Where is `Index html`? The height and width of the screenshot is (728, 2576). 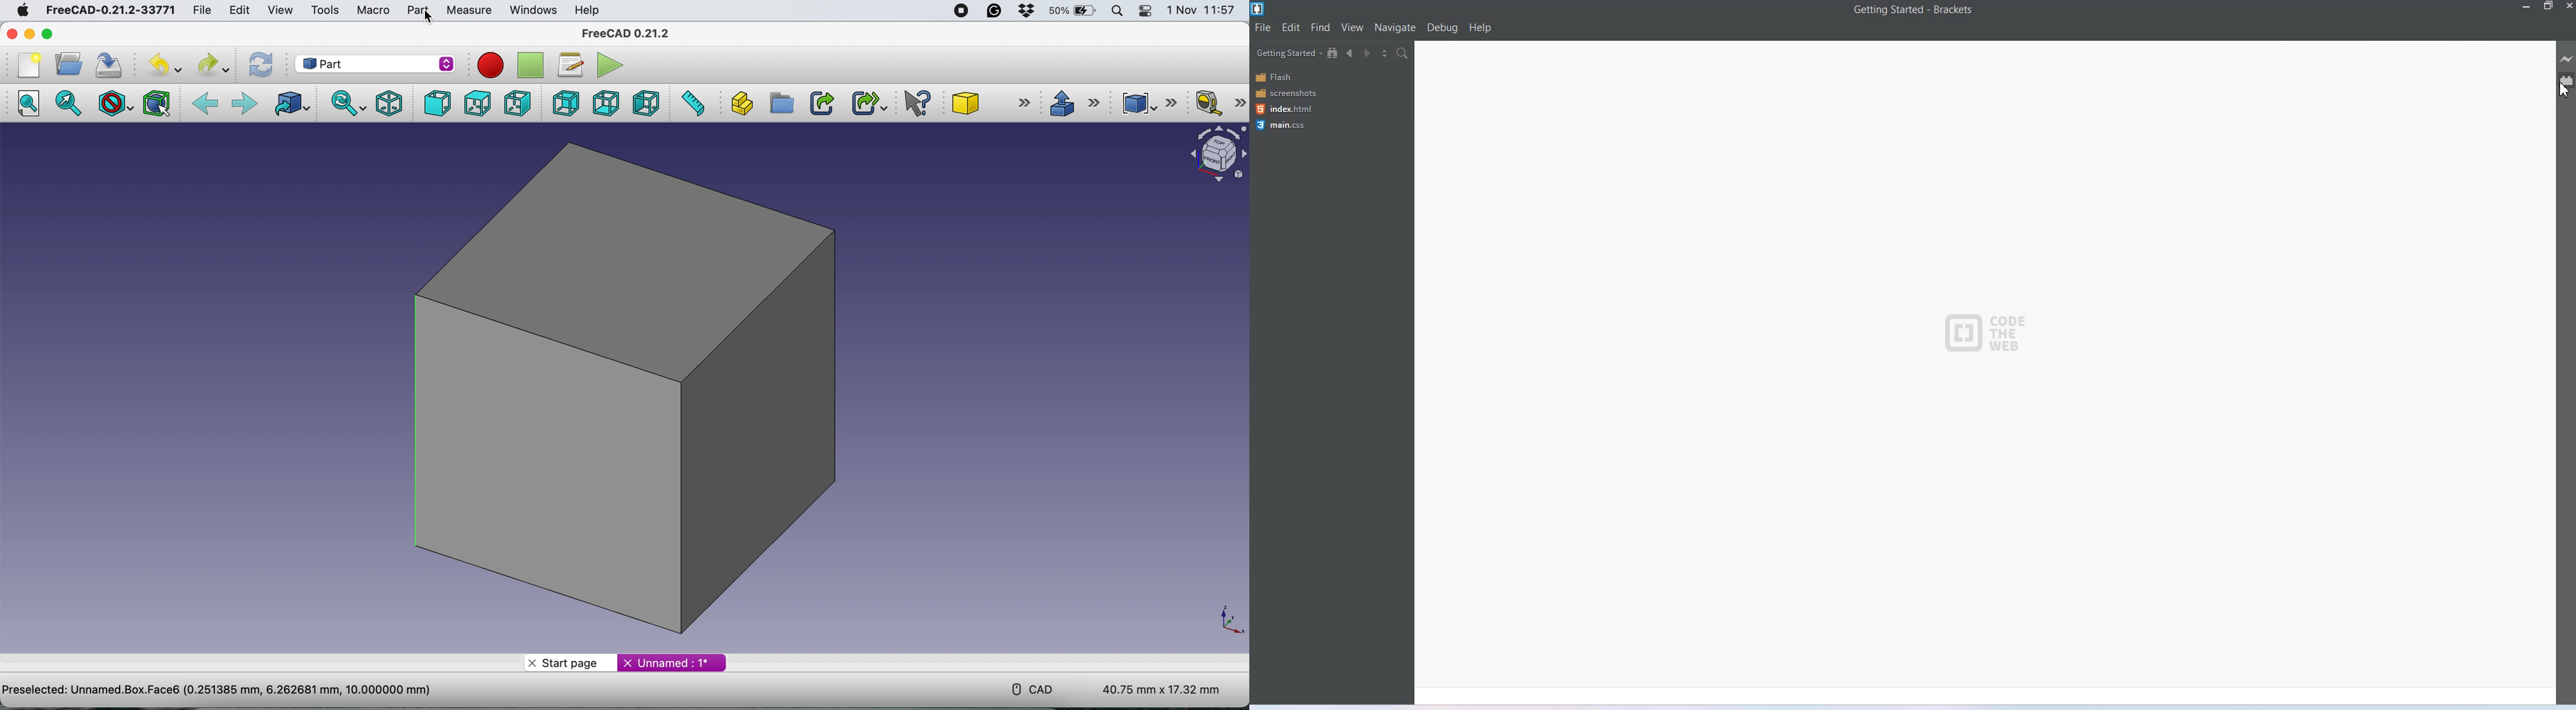
Index html is located at coordinates (1296, 110).